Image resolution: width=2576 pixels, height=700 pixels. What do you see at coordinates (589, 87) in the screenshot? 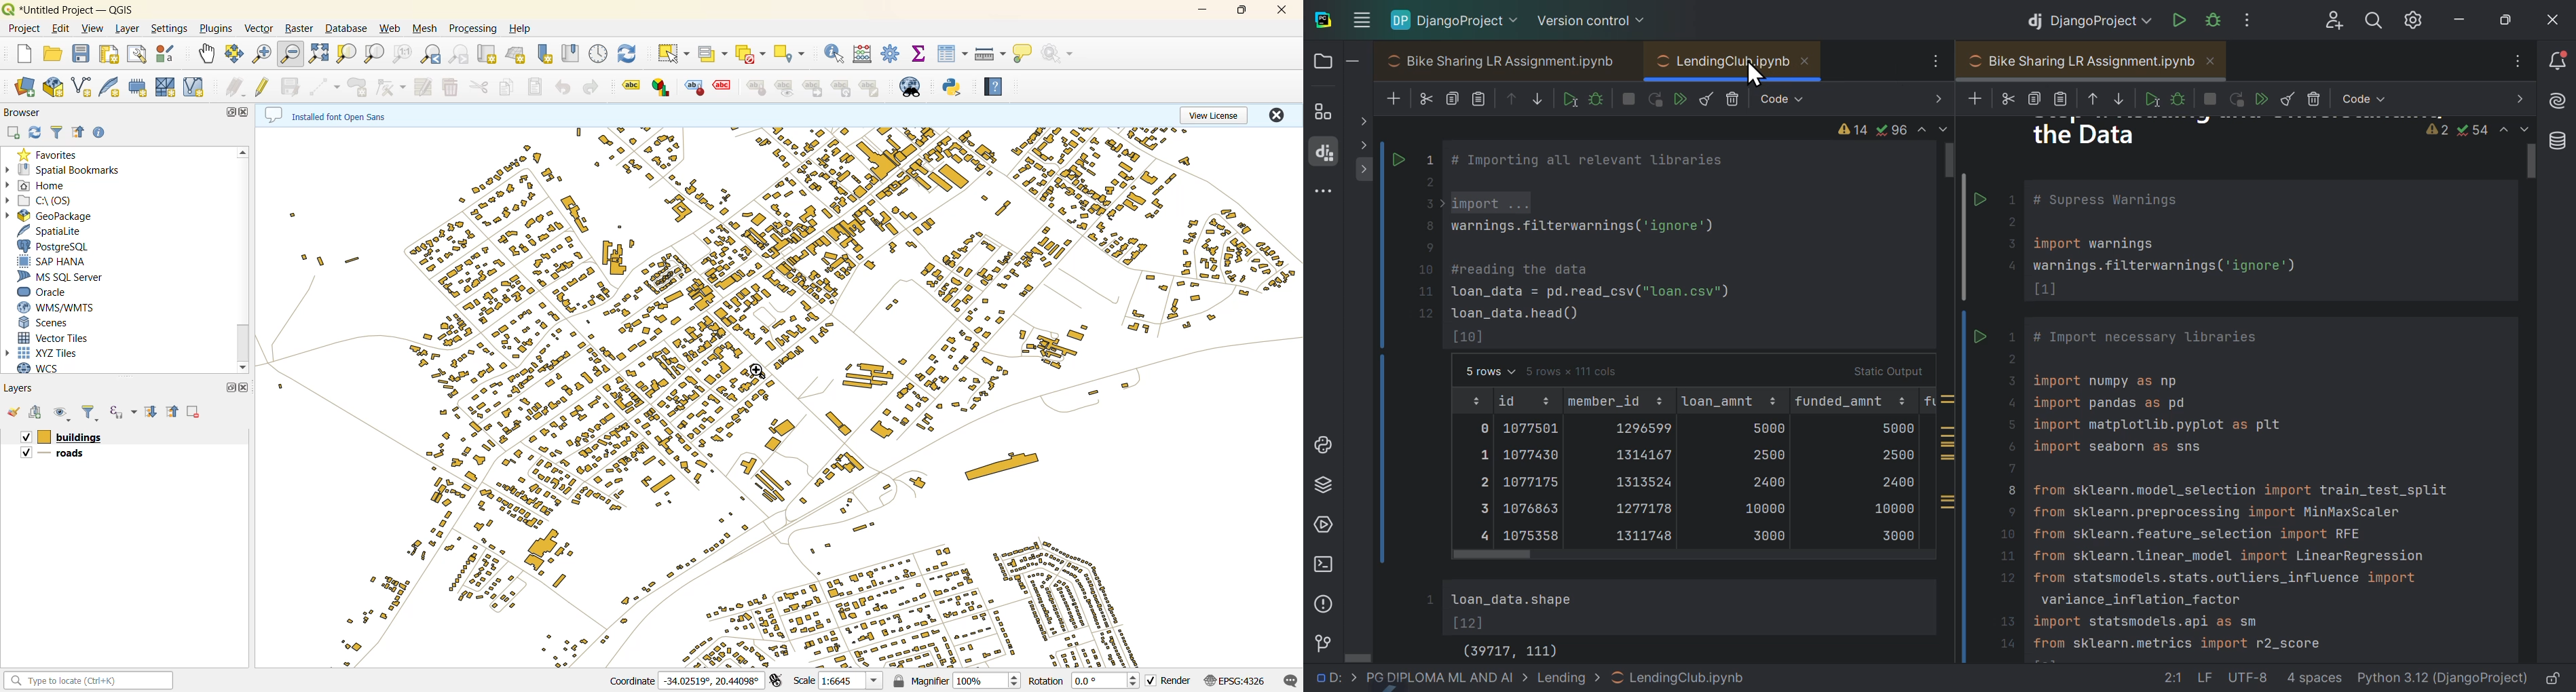
I see `redo` at bounding box center [589, 87].